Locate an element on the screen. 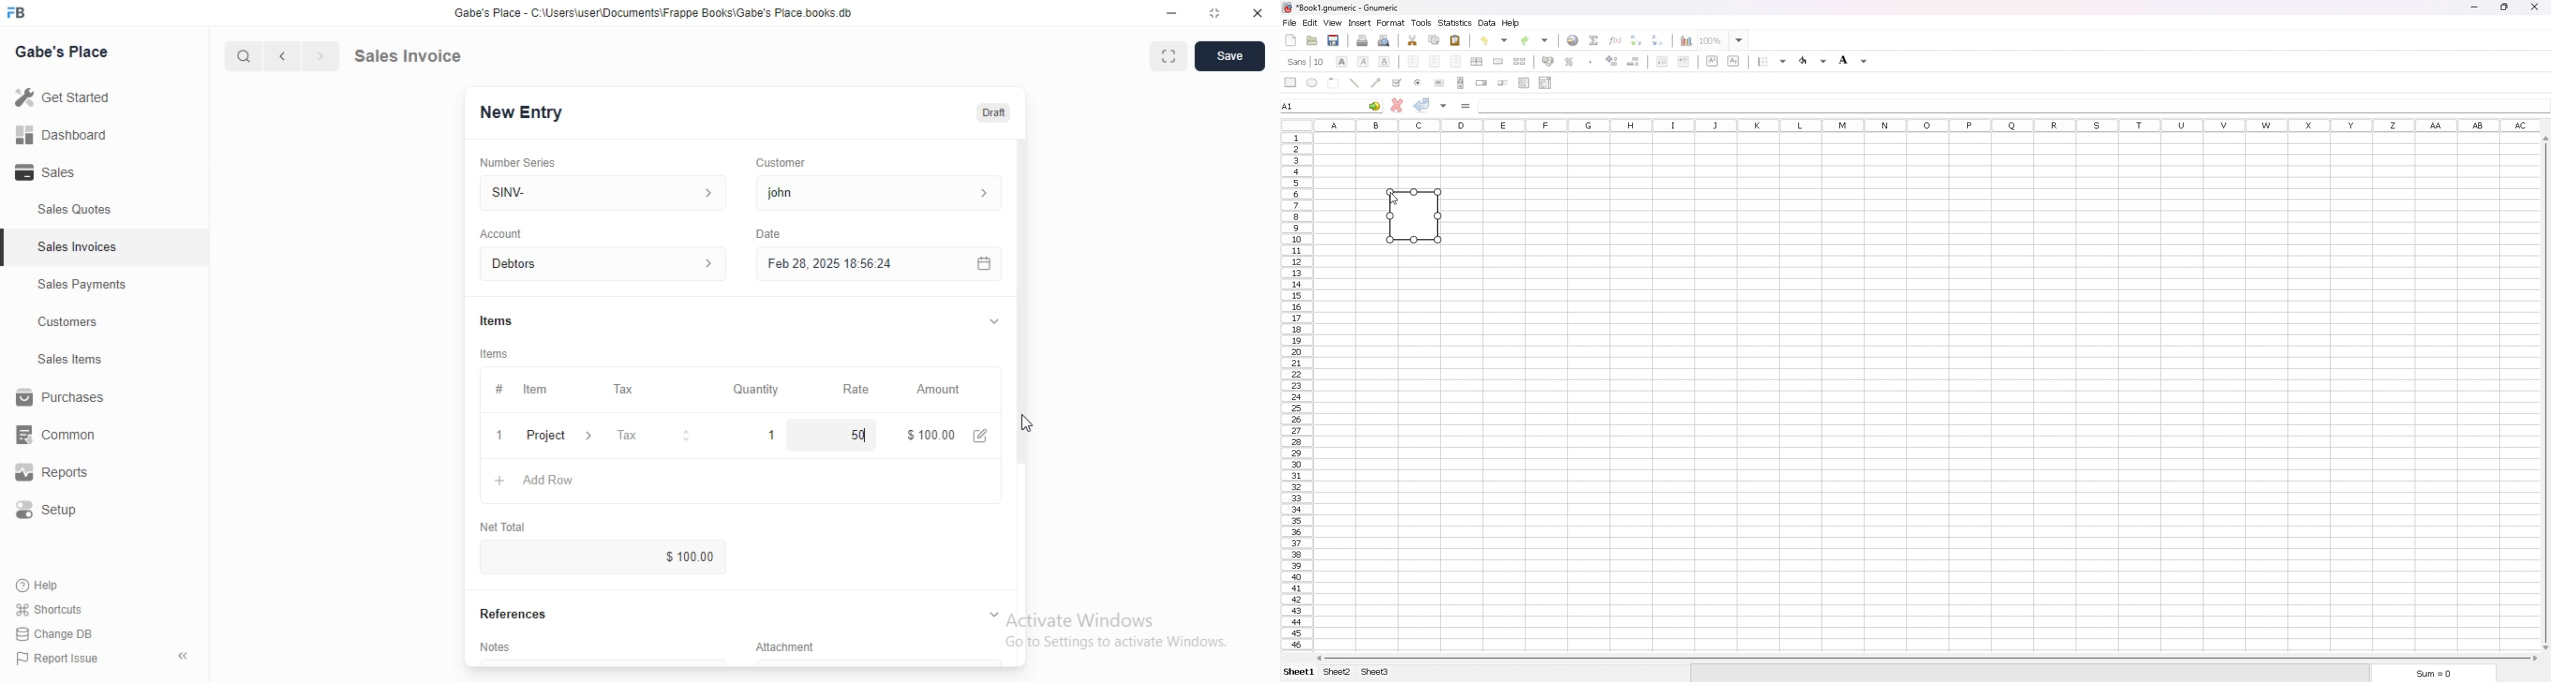  collapse is located at coordinates (185, 656).